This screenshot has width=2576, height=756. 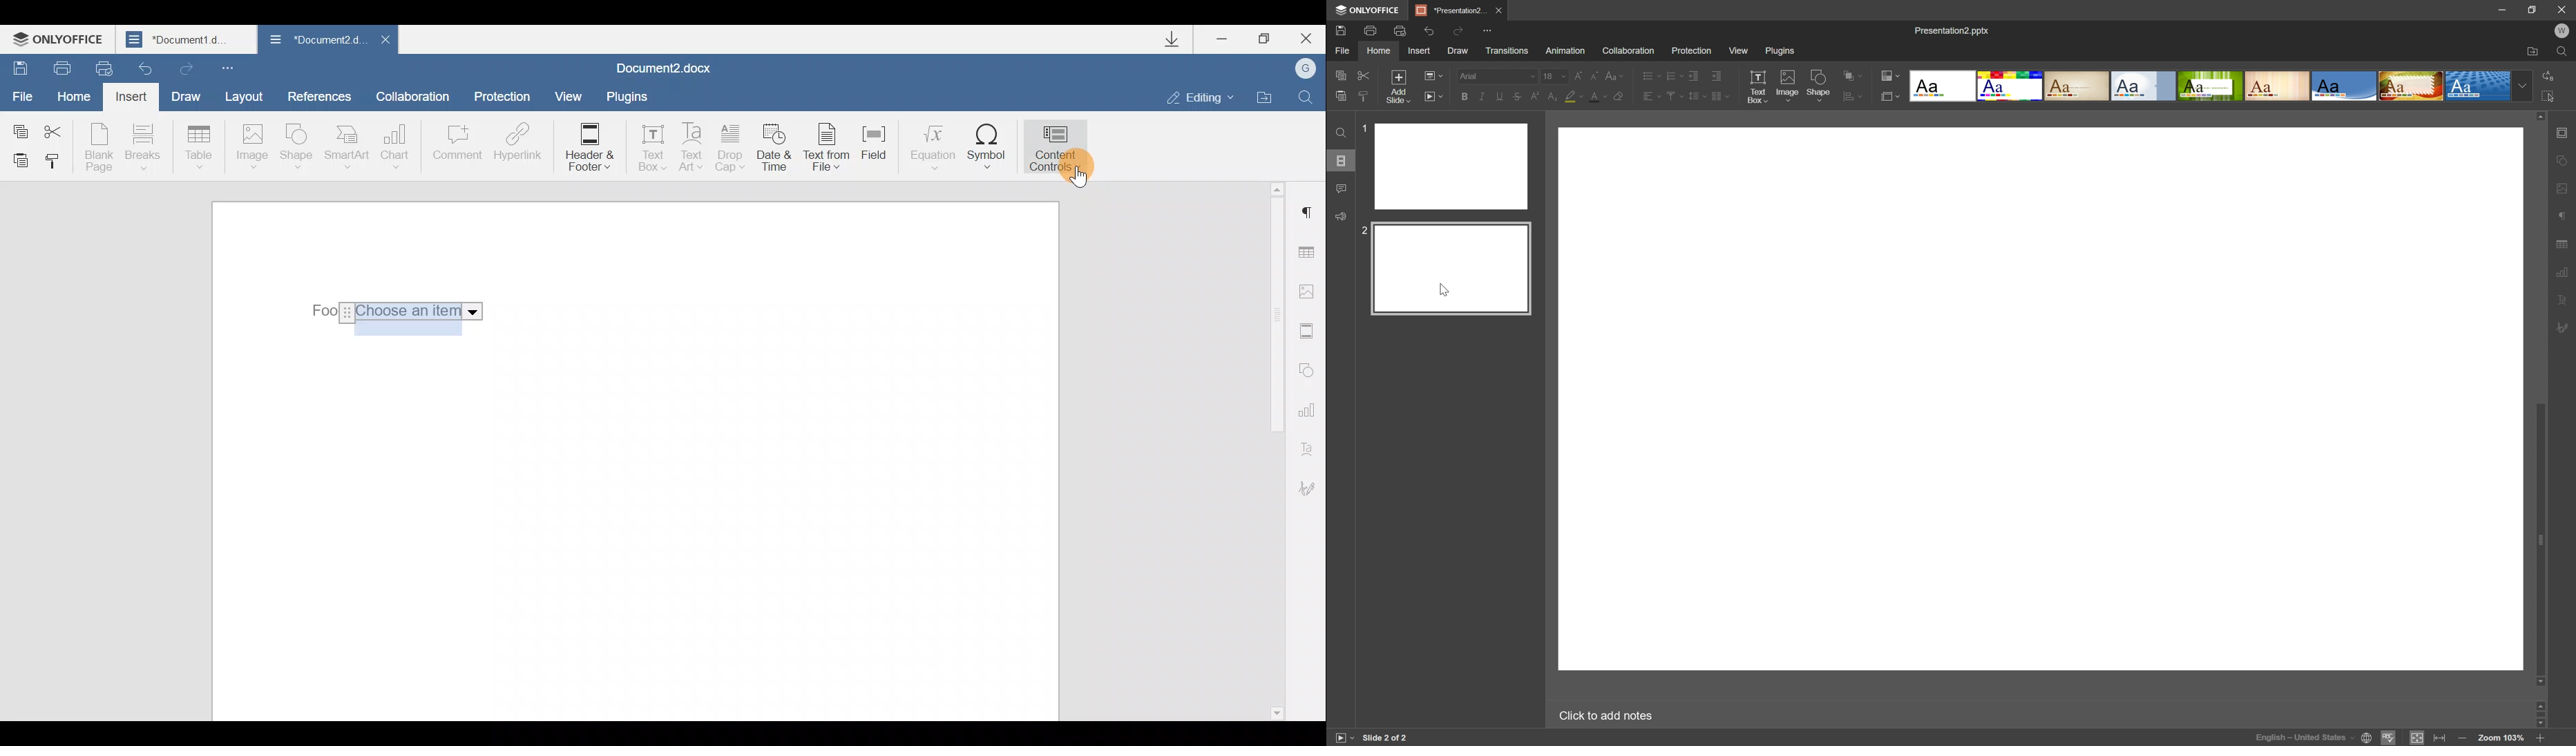 I want to click on Draw, so click(x=184, y=95).